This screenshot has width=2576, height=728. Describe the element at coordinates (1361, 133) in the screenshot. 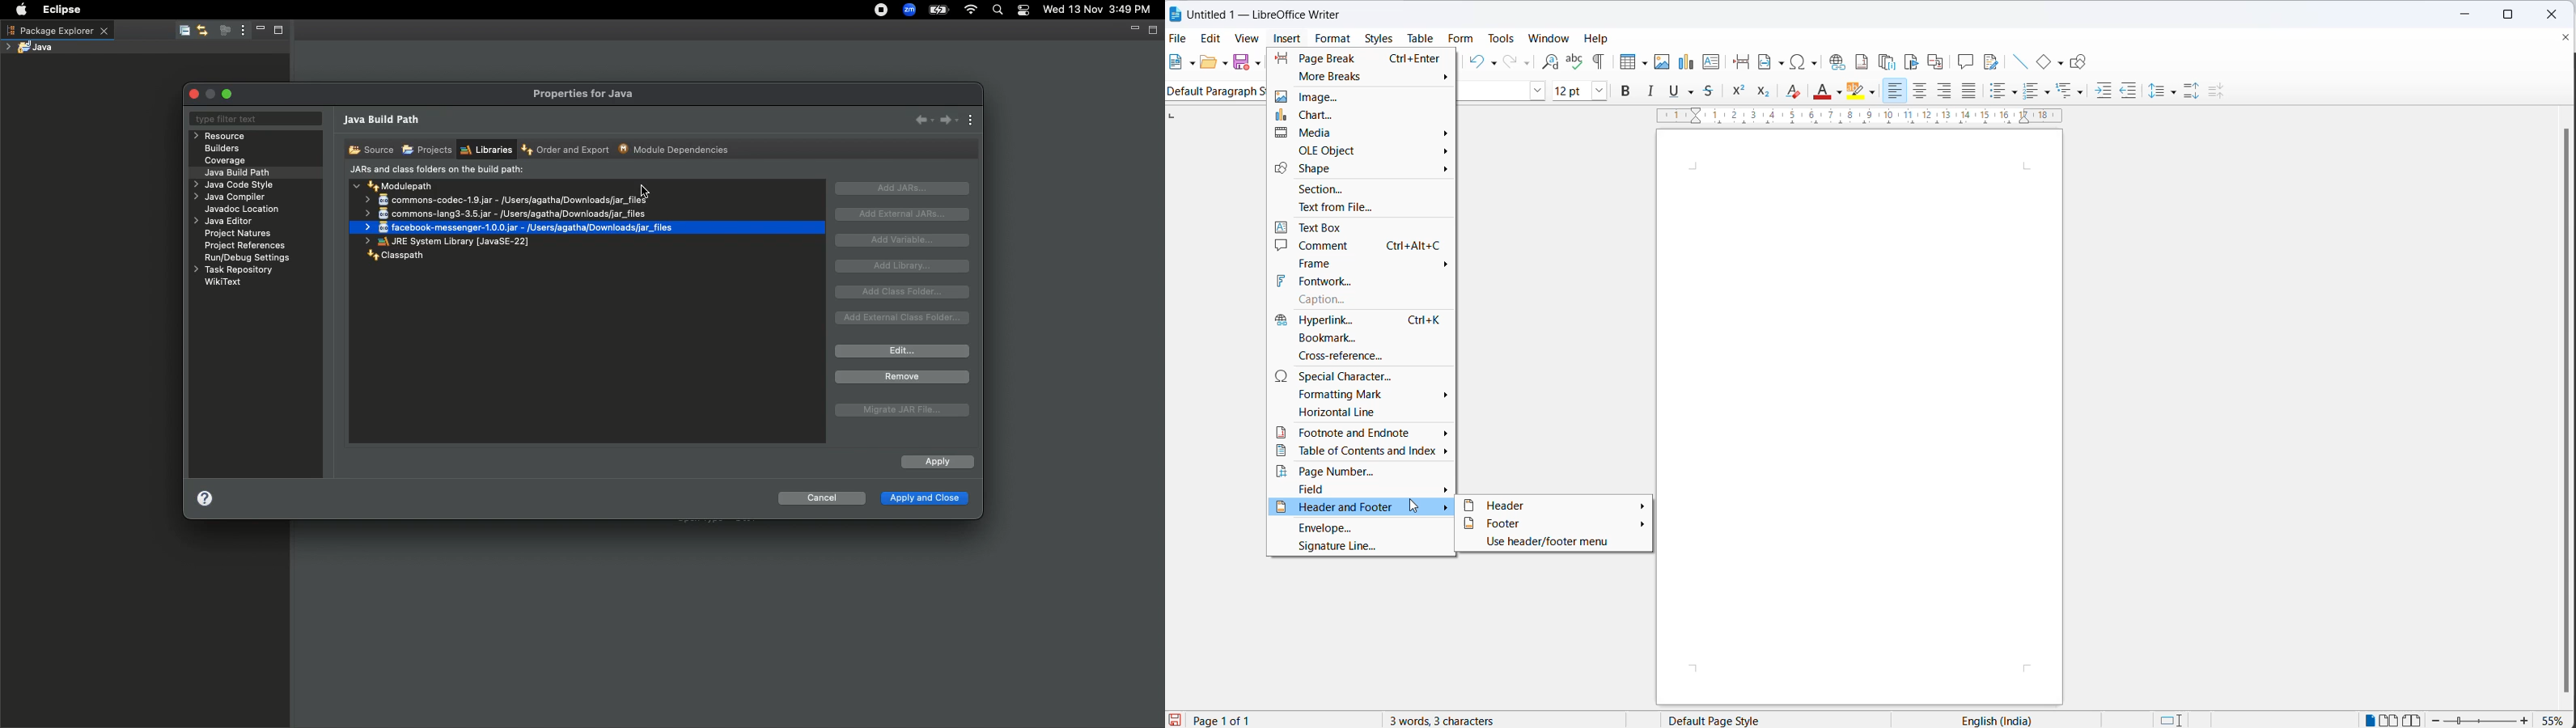

I see `media` at that location.